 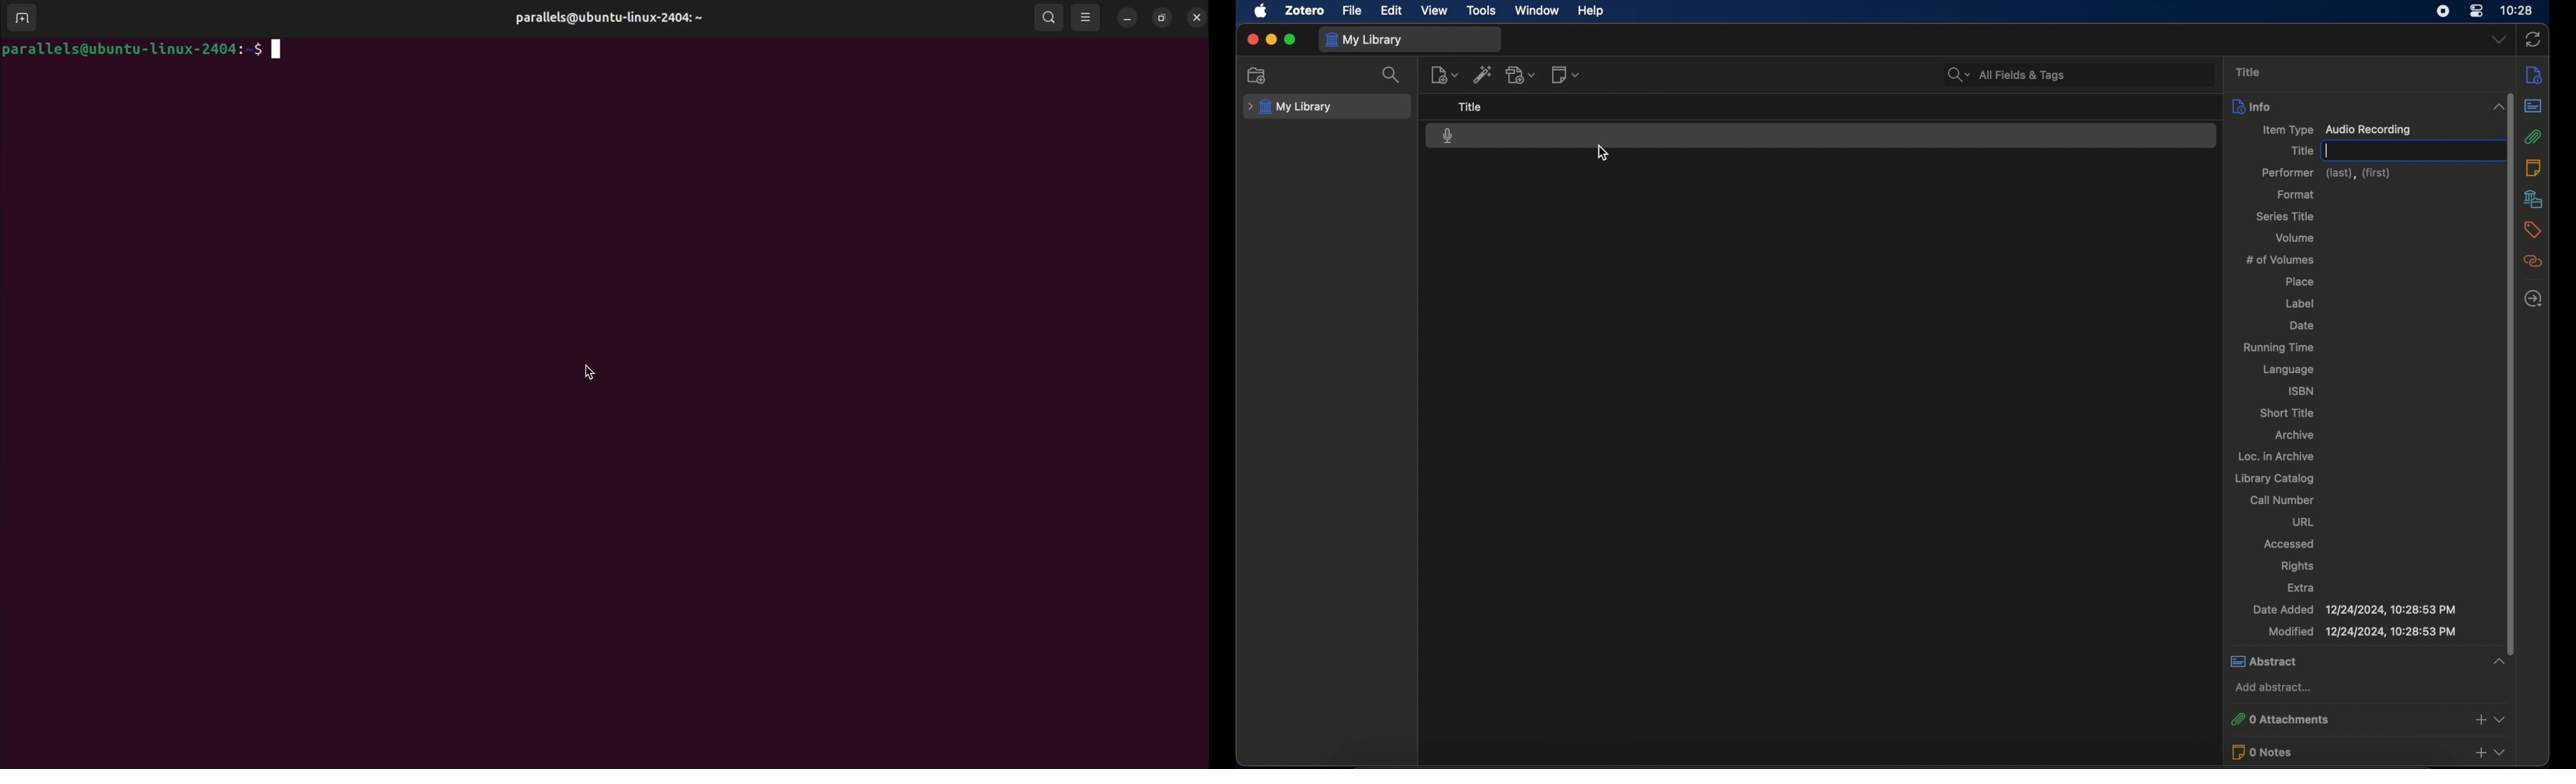 What do you see at coordinates (2286, 217) in the screenshot?
I see `series title` at bounding box center [2286, 217].